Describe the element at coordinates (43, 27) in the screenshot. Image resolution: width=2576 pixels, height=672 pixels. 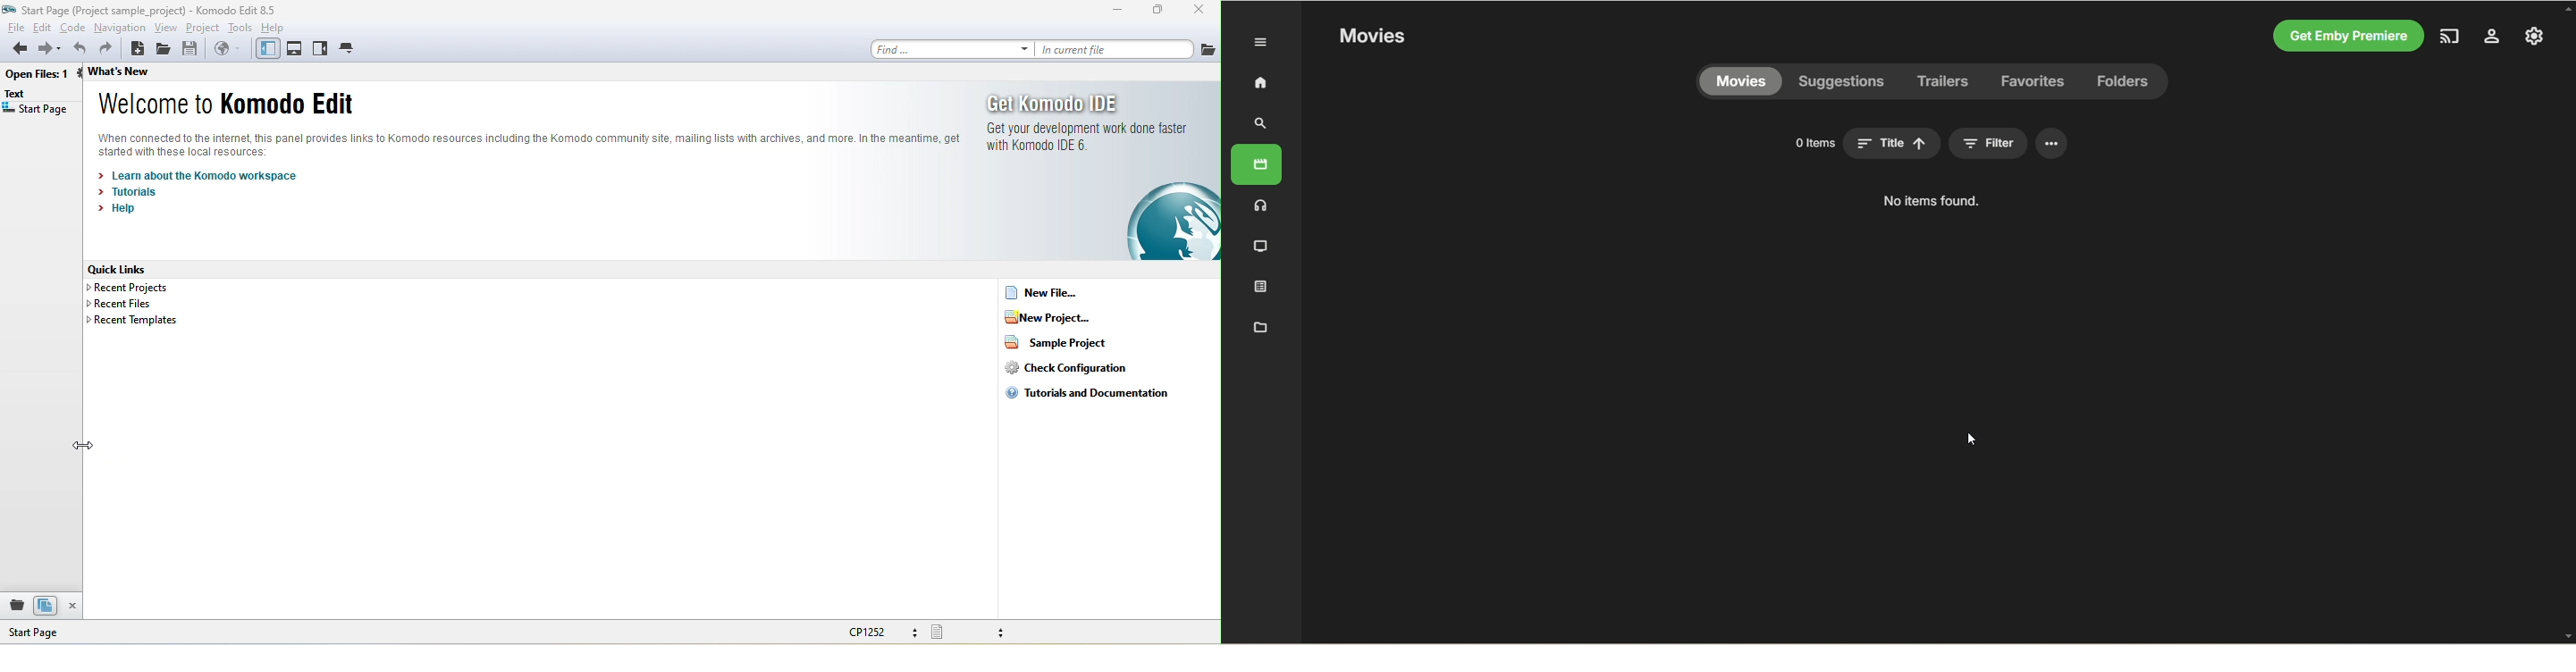
I see `edit` at that location.